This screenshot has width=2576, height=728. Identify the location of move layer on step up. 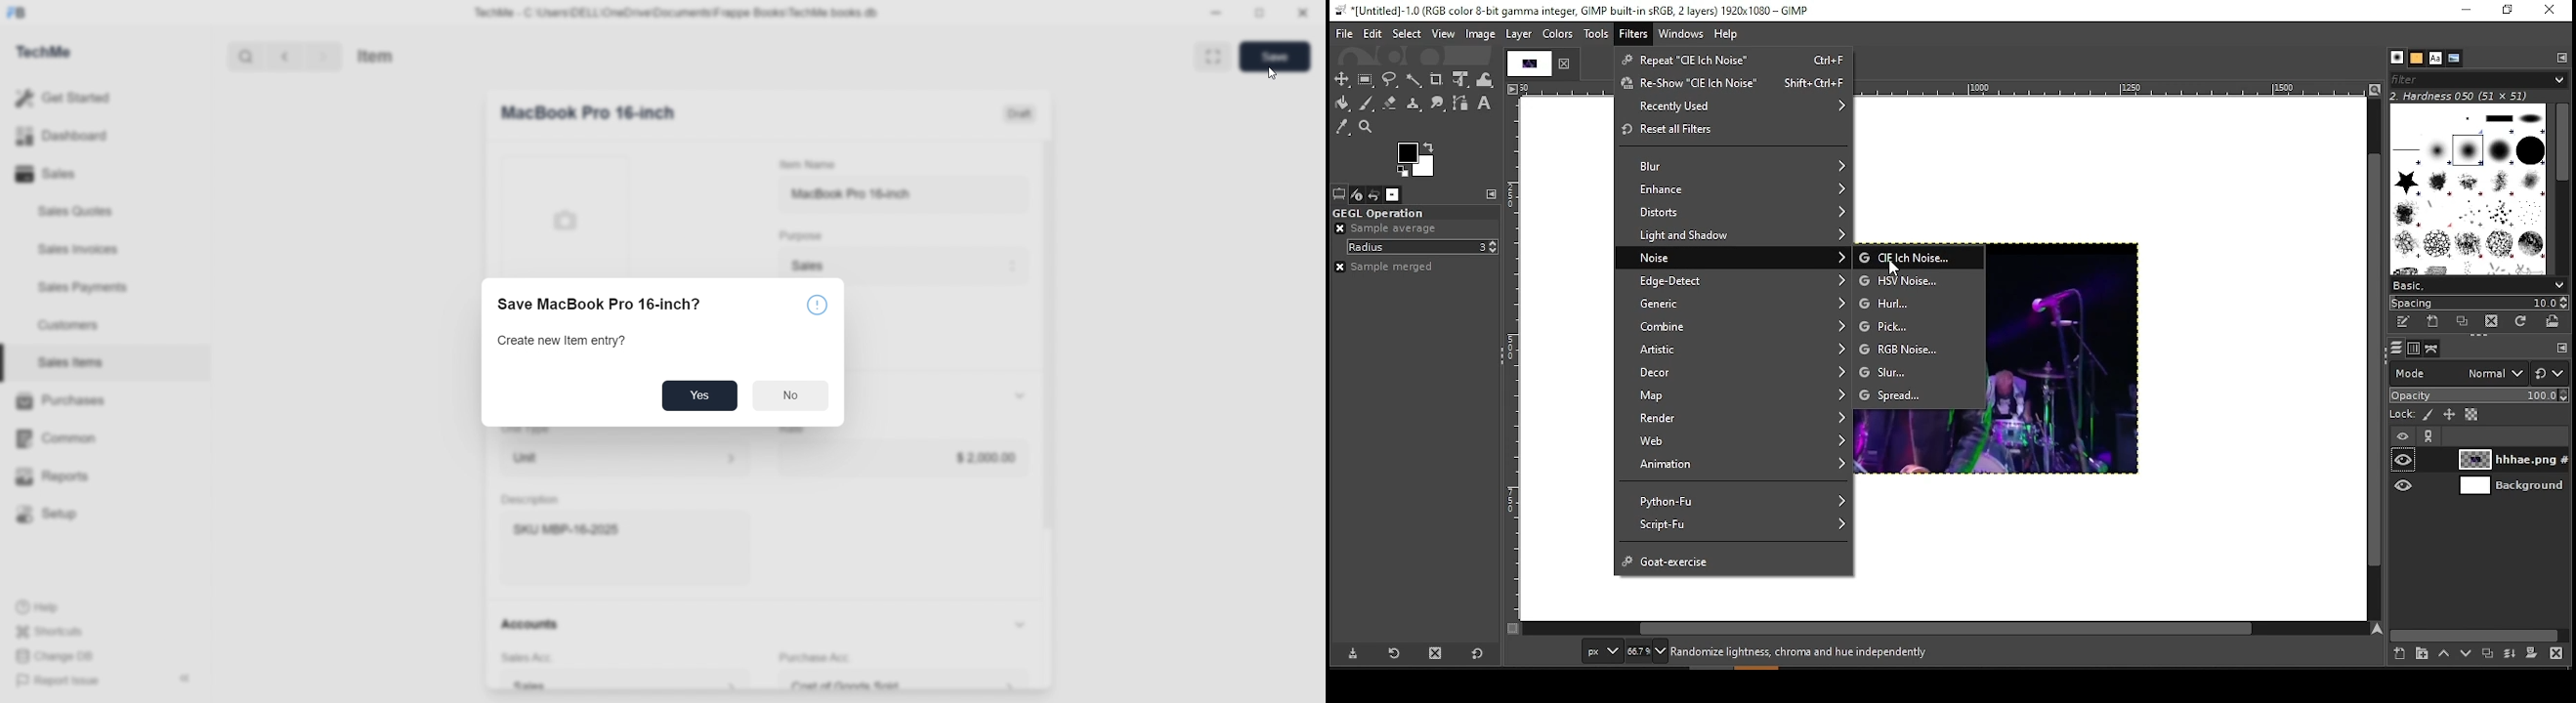
(2447, 654).